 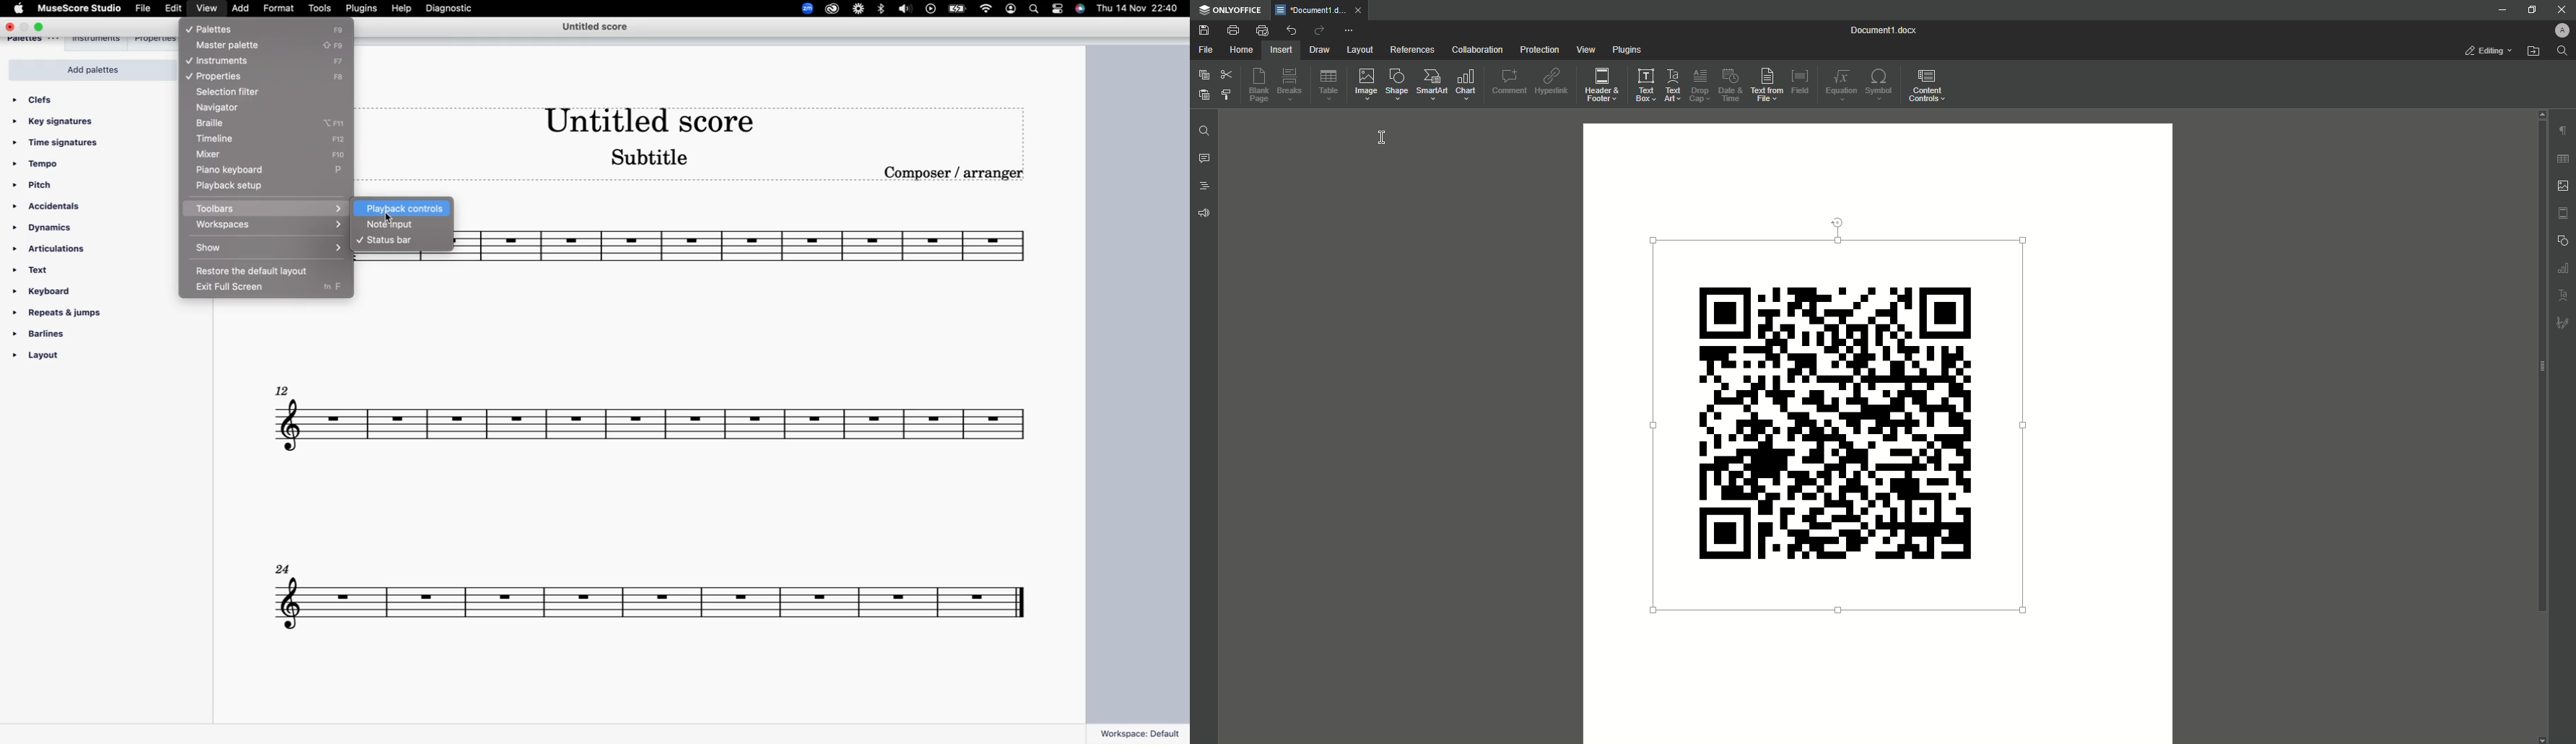 What do you see at coordinates (2530, 9) in the screenshot?
I see `Restore` at bounding box center [2530, 9].